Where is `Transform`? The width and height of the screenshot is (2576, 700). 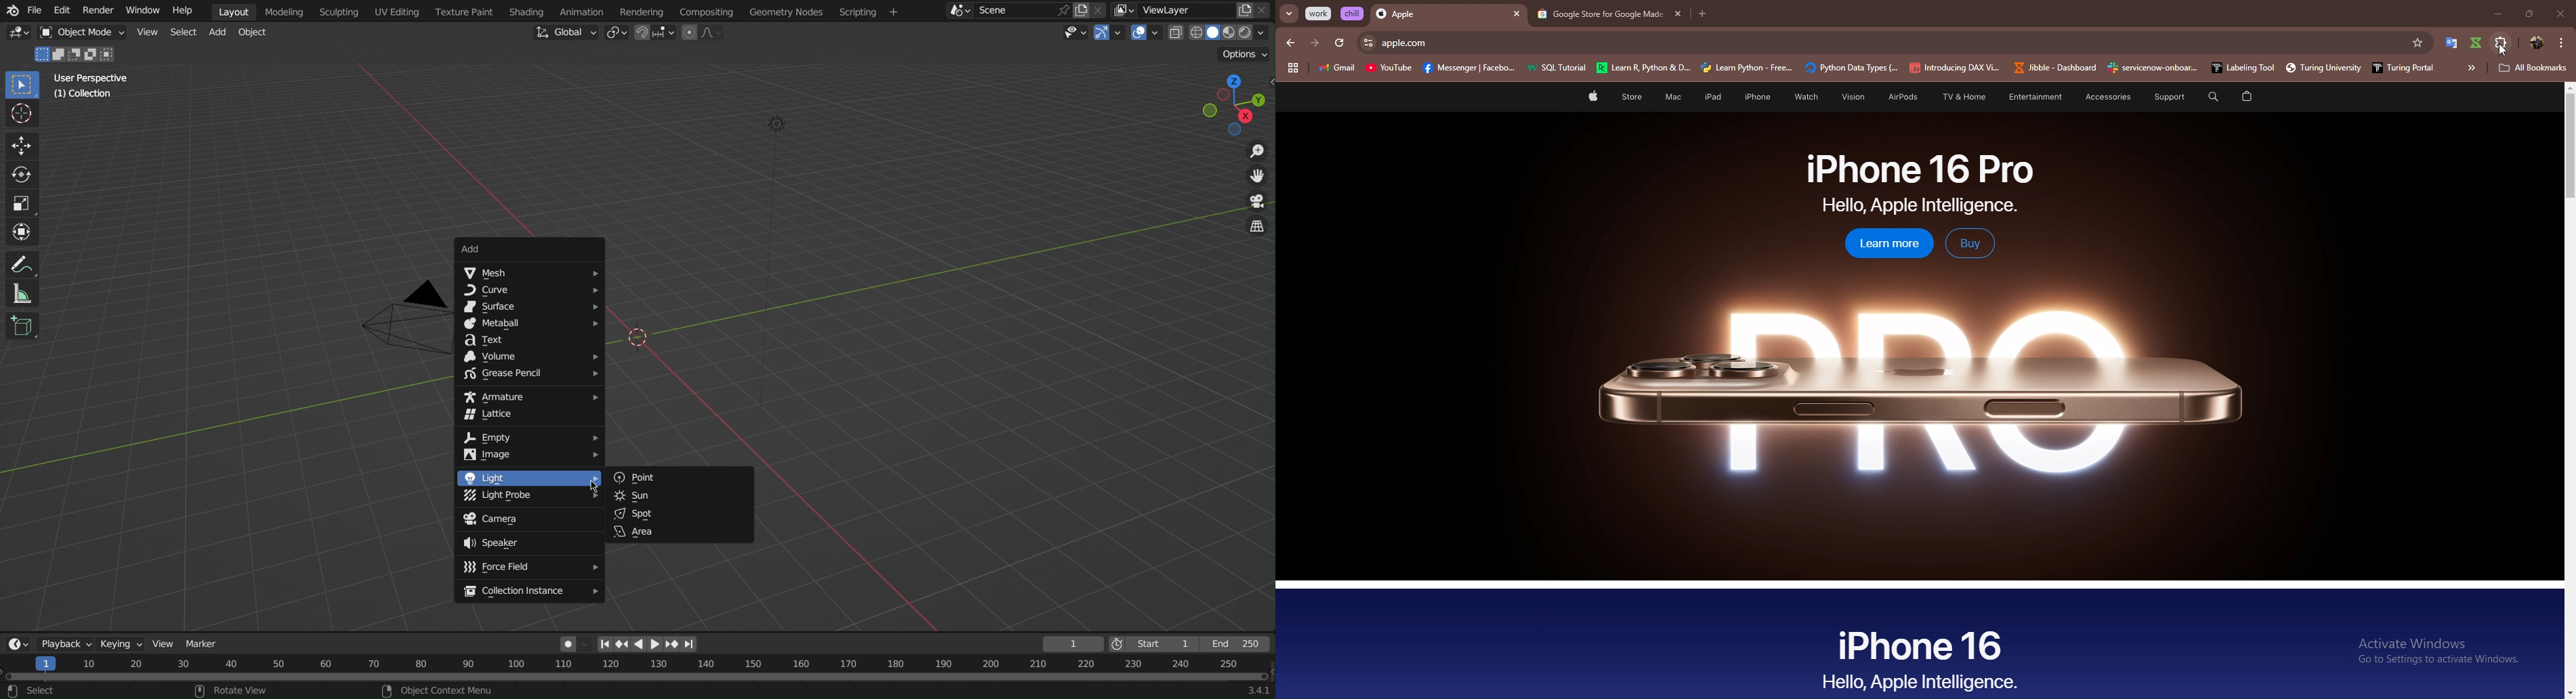
Transform is located at coordinates (24, 232).